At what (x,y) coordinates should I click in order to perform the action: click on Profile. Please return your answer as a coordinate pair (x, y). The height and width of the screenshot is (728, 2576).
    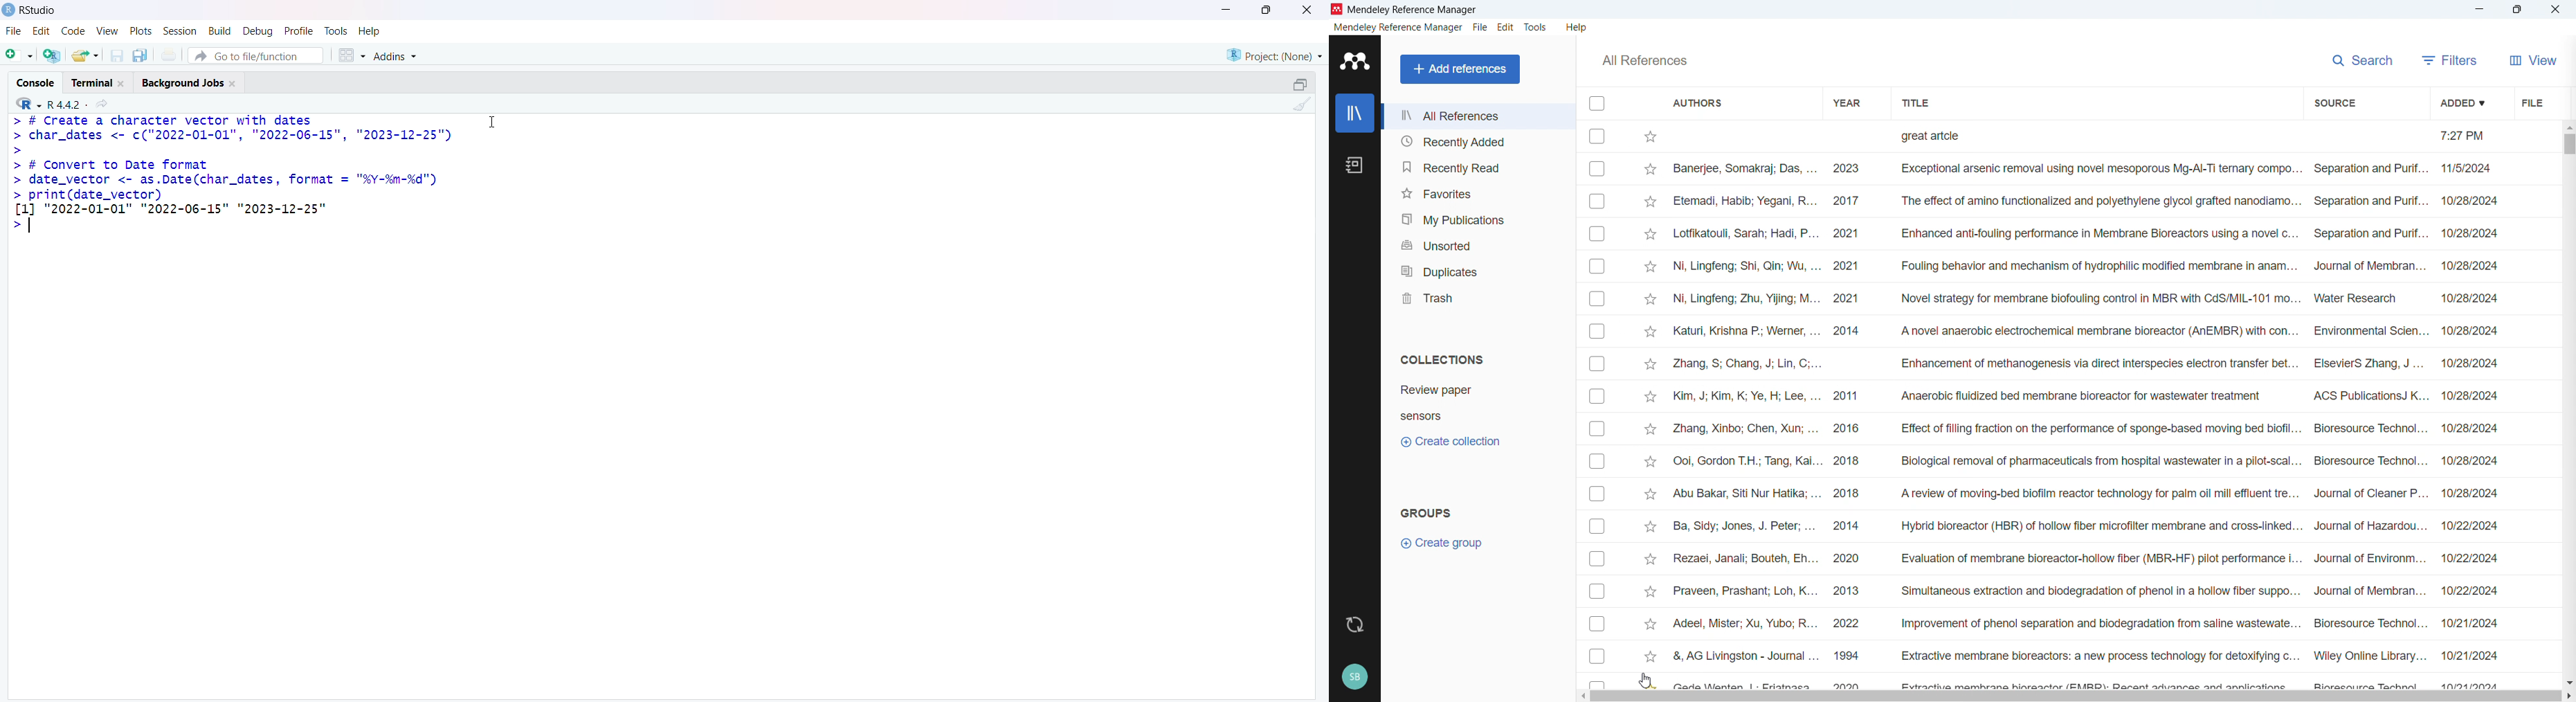
    Looking at the image, I should click on (298, 29).